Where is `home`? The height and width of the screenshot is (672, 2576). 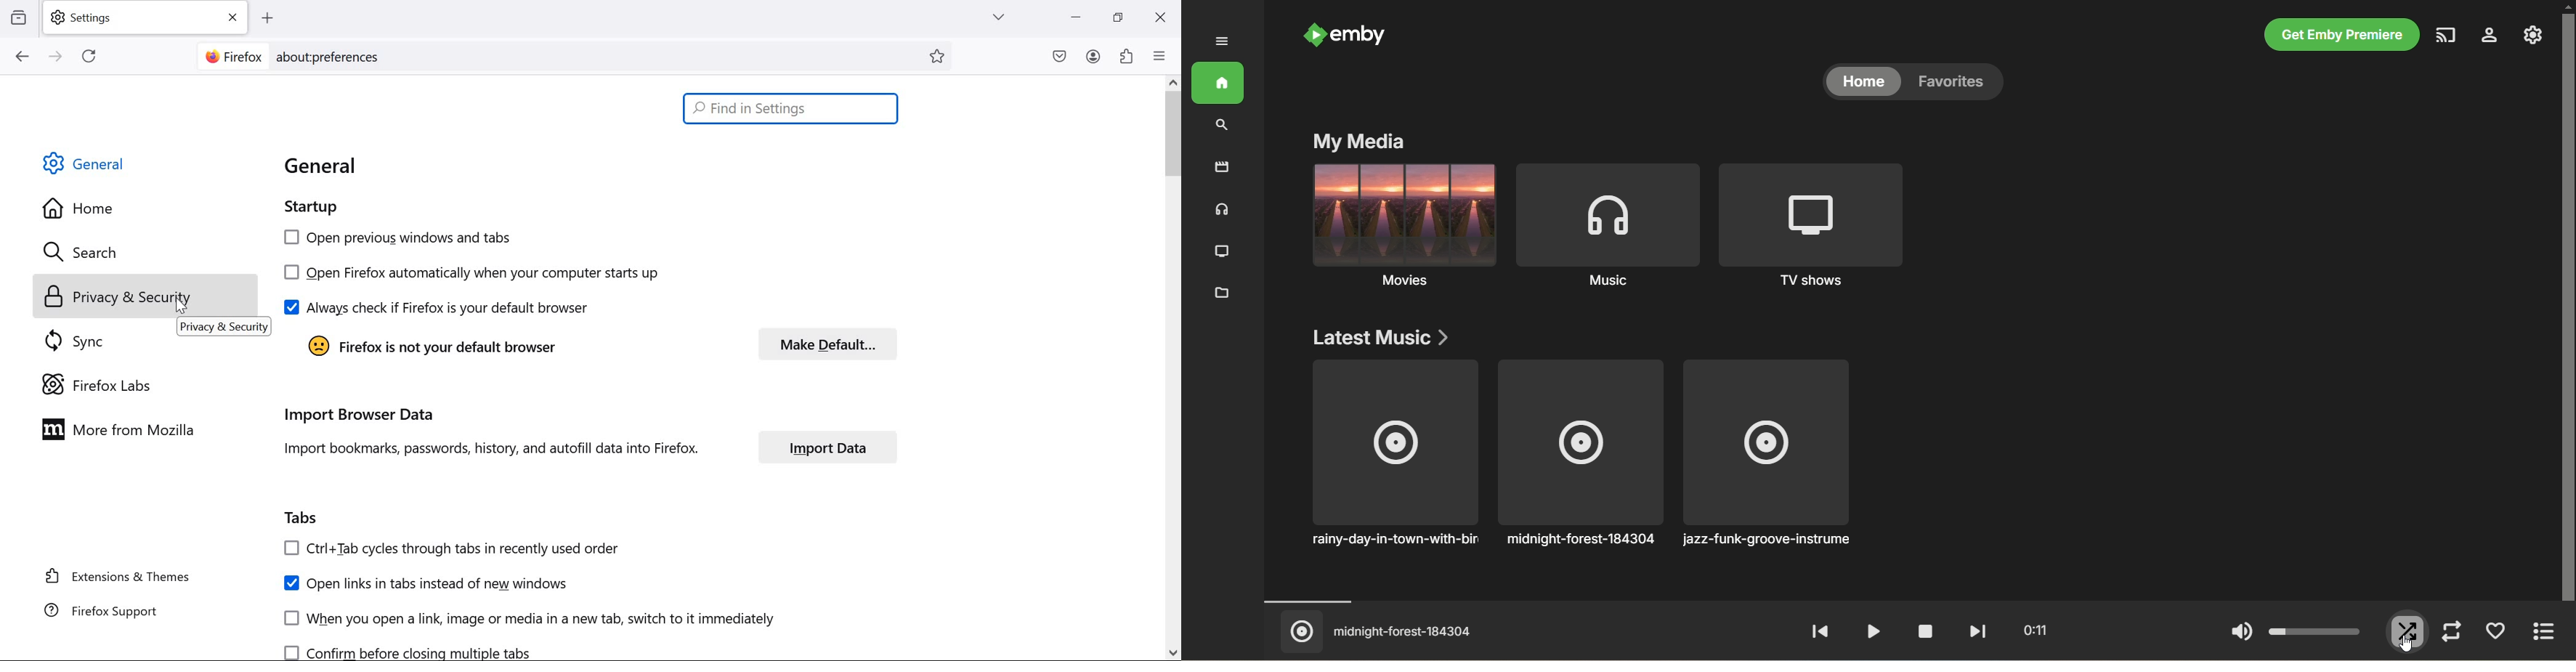
home is located at coordinates (1860, 84).